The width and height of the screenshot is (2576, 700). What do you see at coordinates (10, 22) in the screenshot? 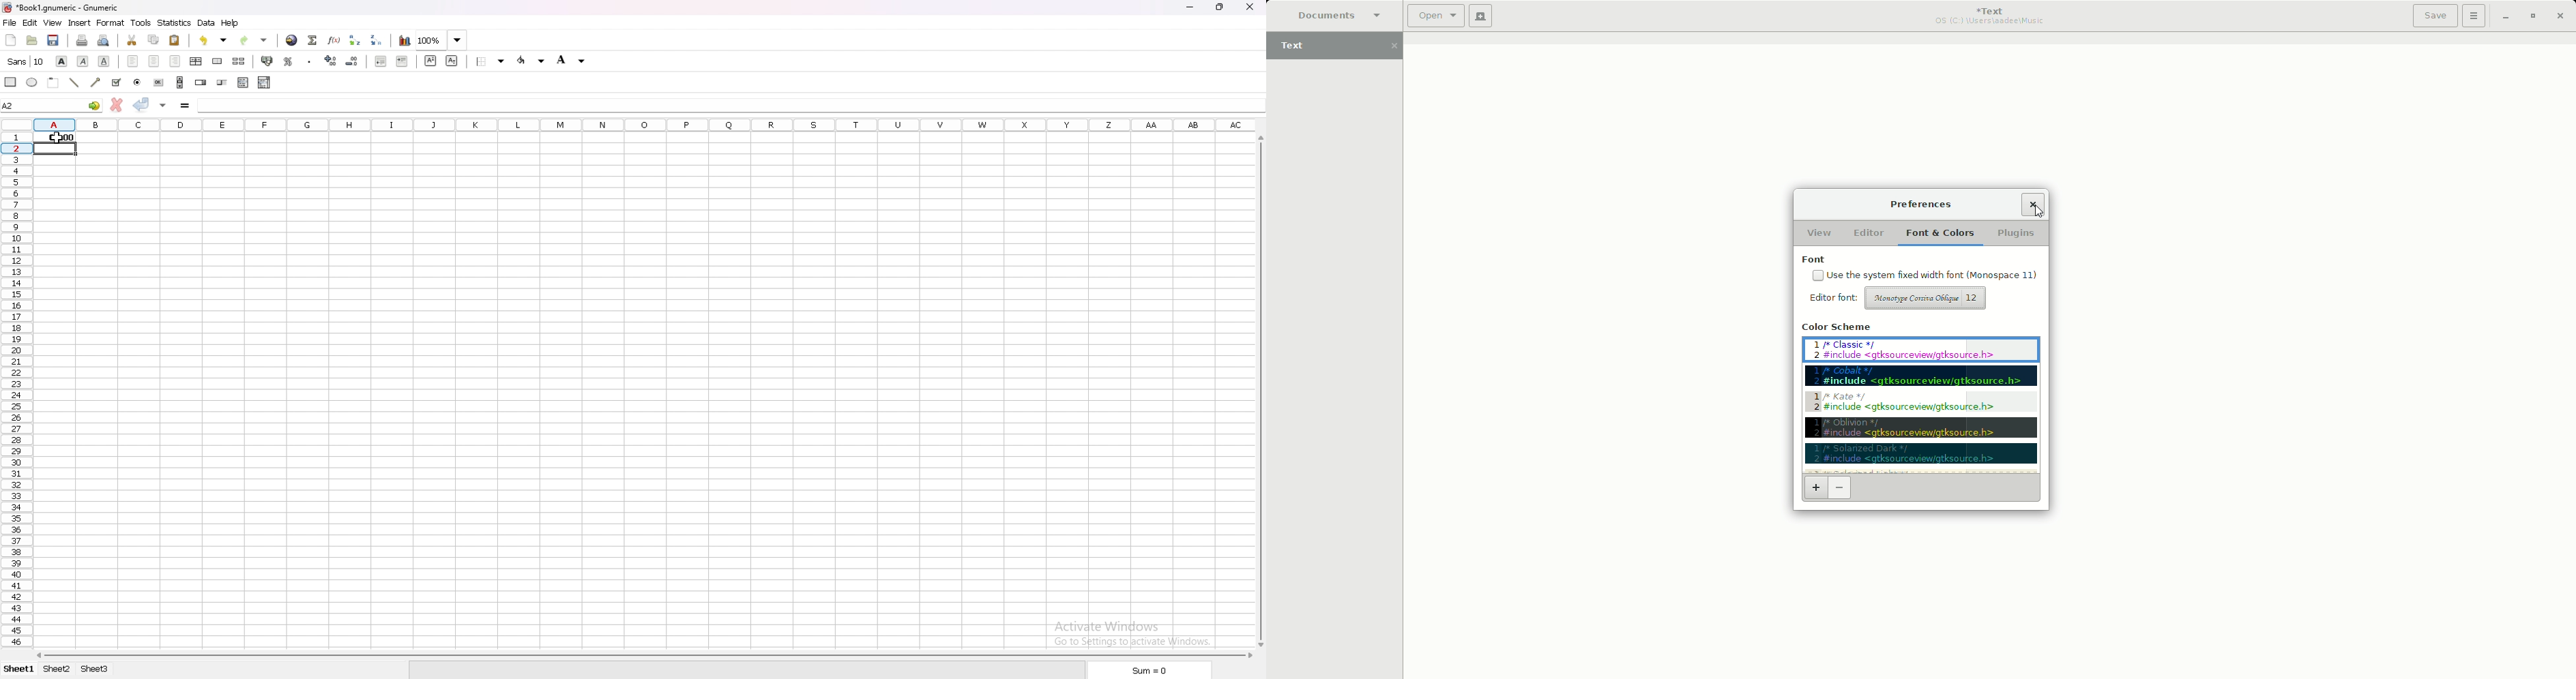
I see `file` at bounding box center [10, 22].